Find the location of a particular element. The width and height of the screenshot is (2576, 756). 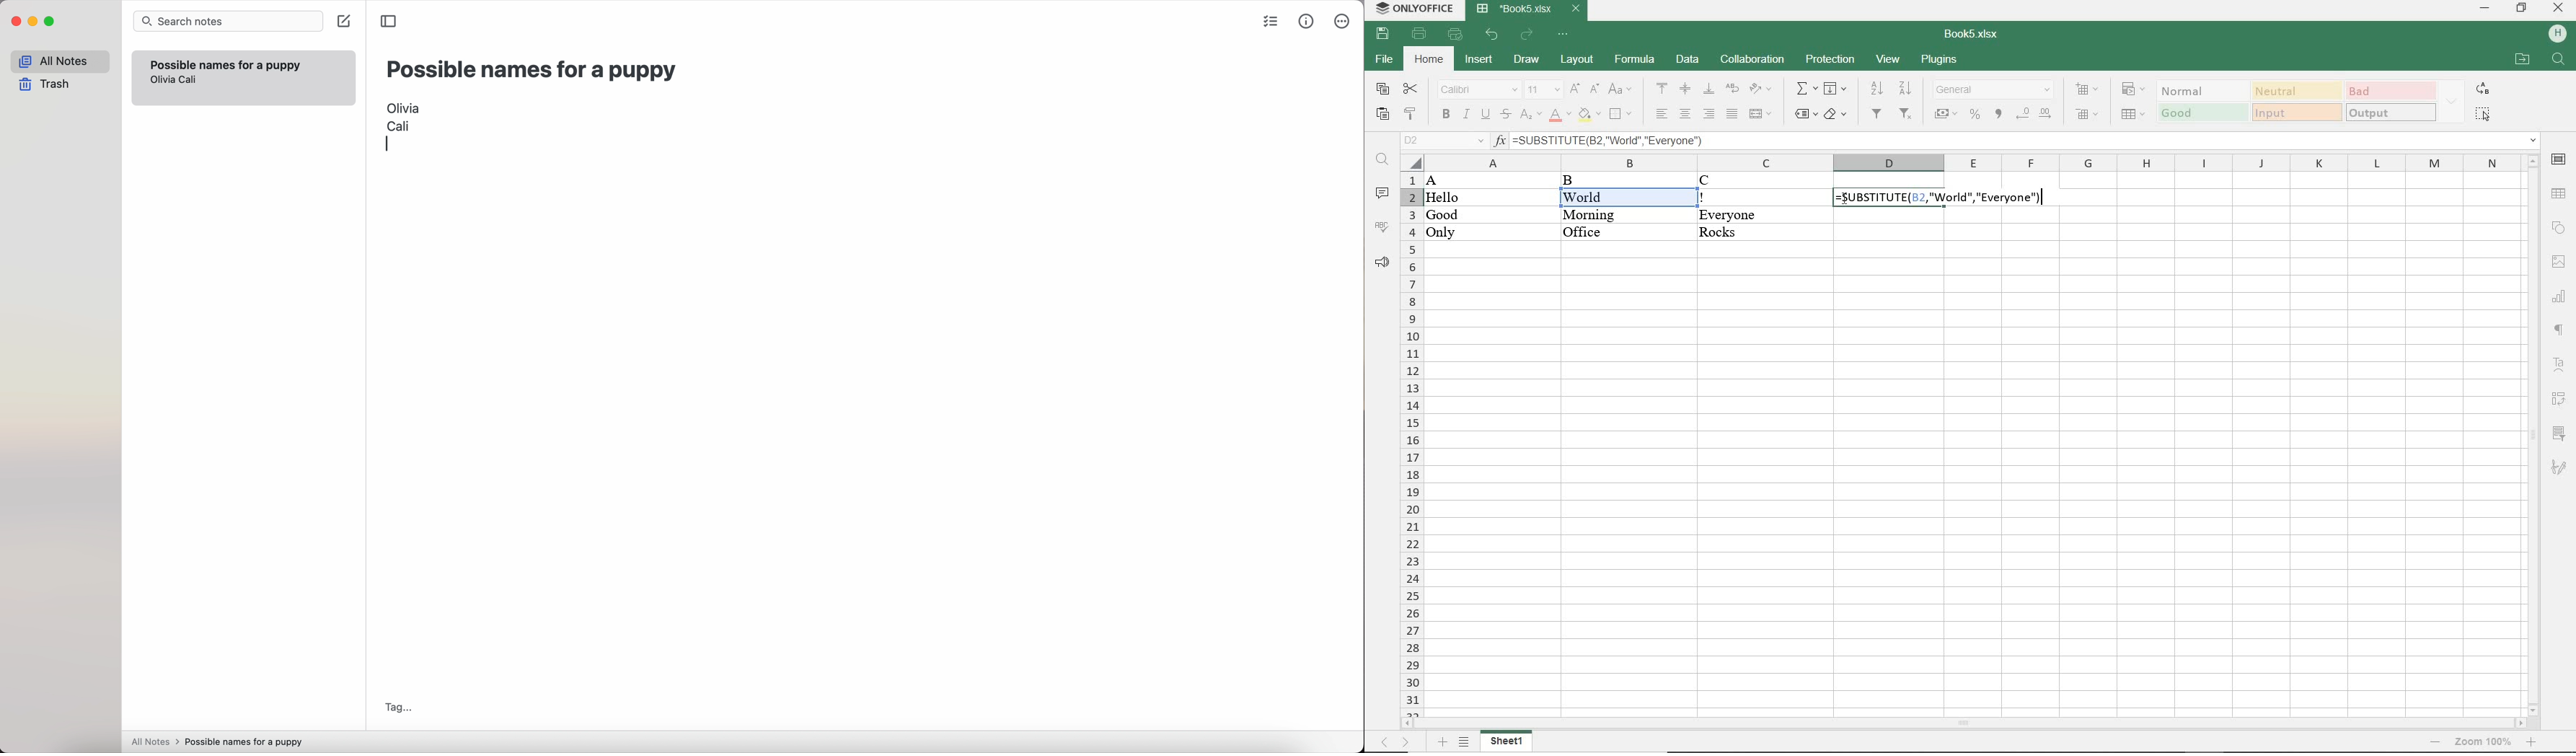

A is located at coordinates (1445, 181).